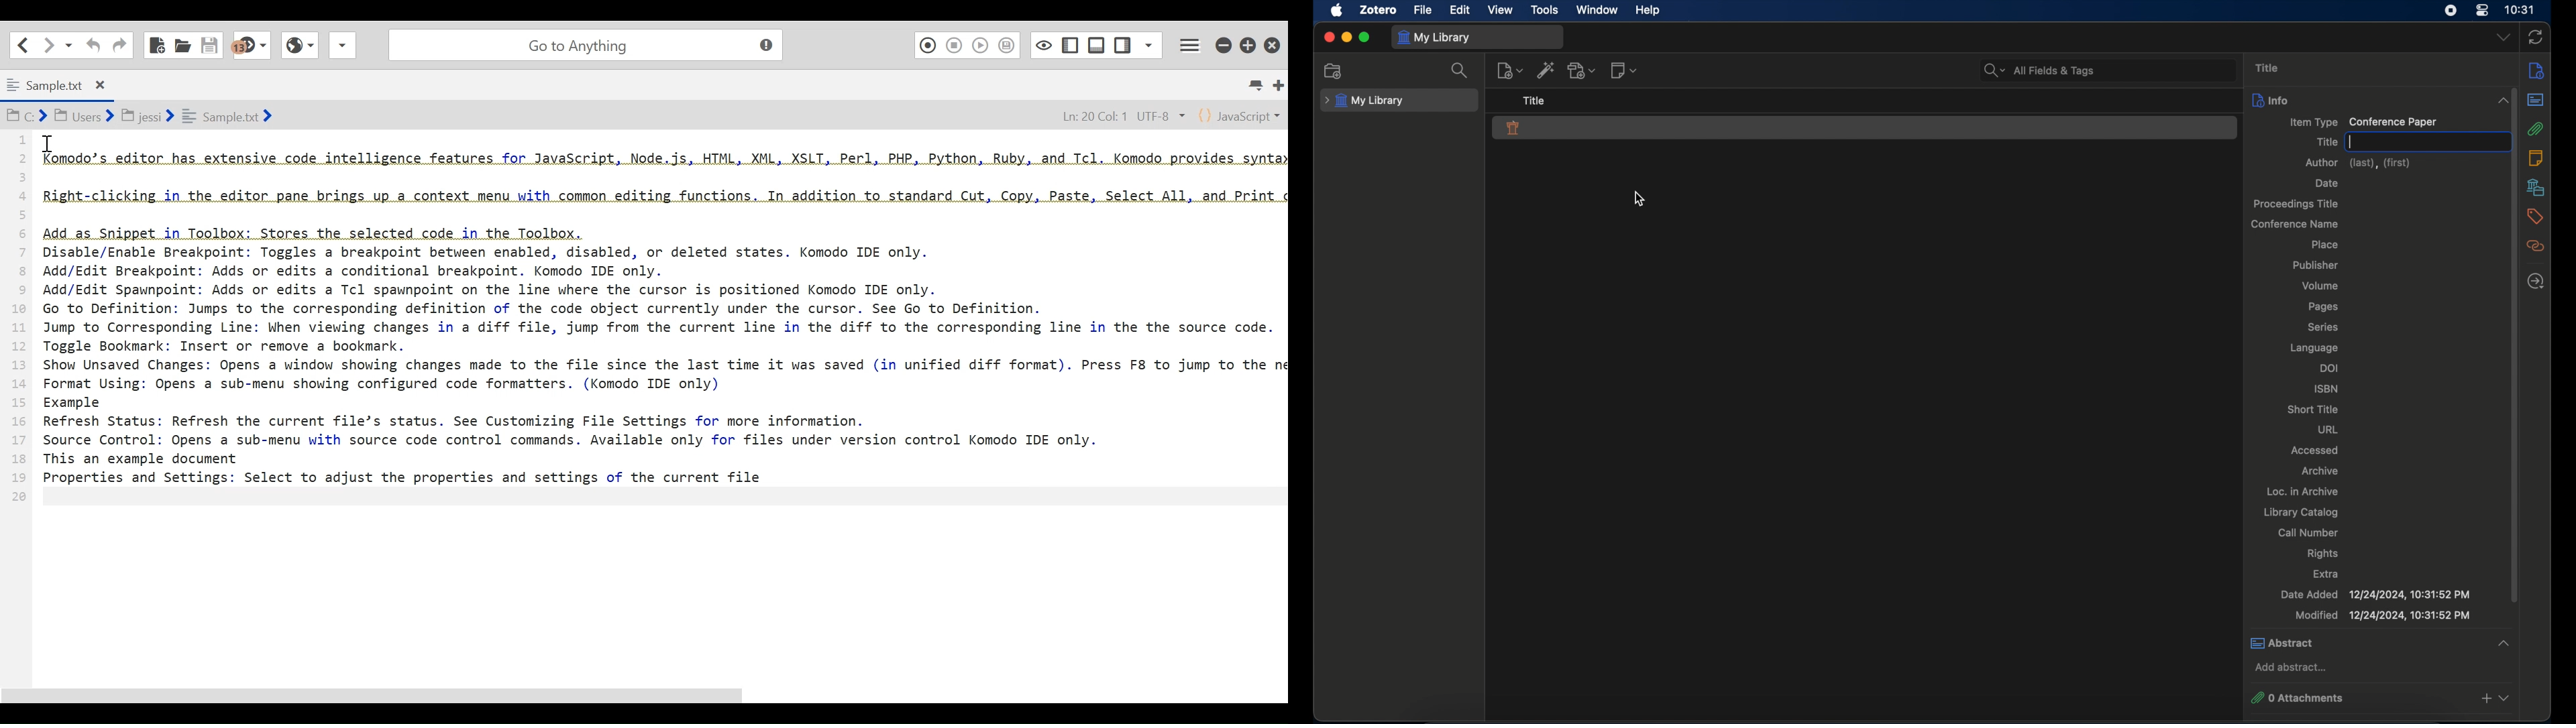  I want to click on author, so click(2358, 163).